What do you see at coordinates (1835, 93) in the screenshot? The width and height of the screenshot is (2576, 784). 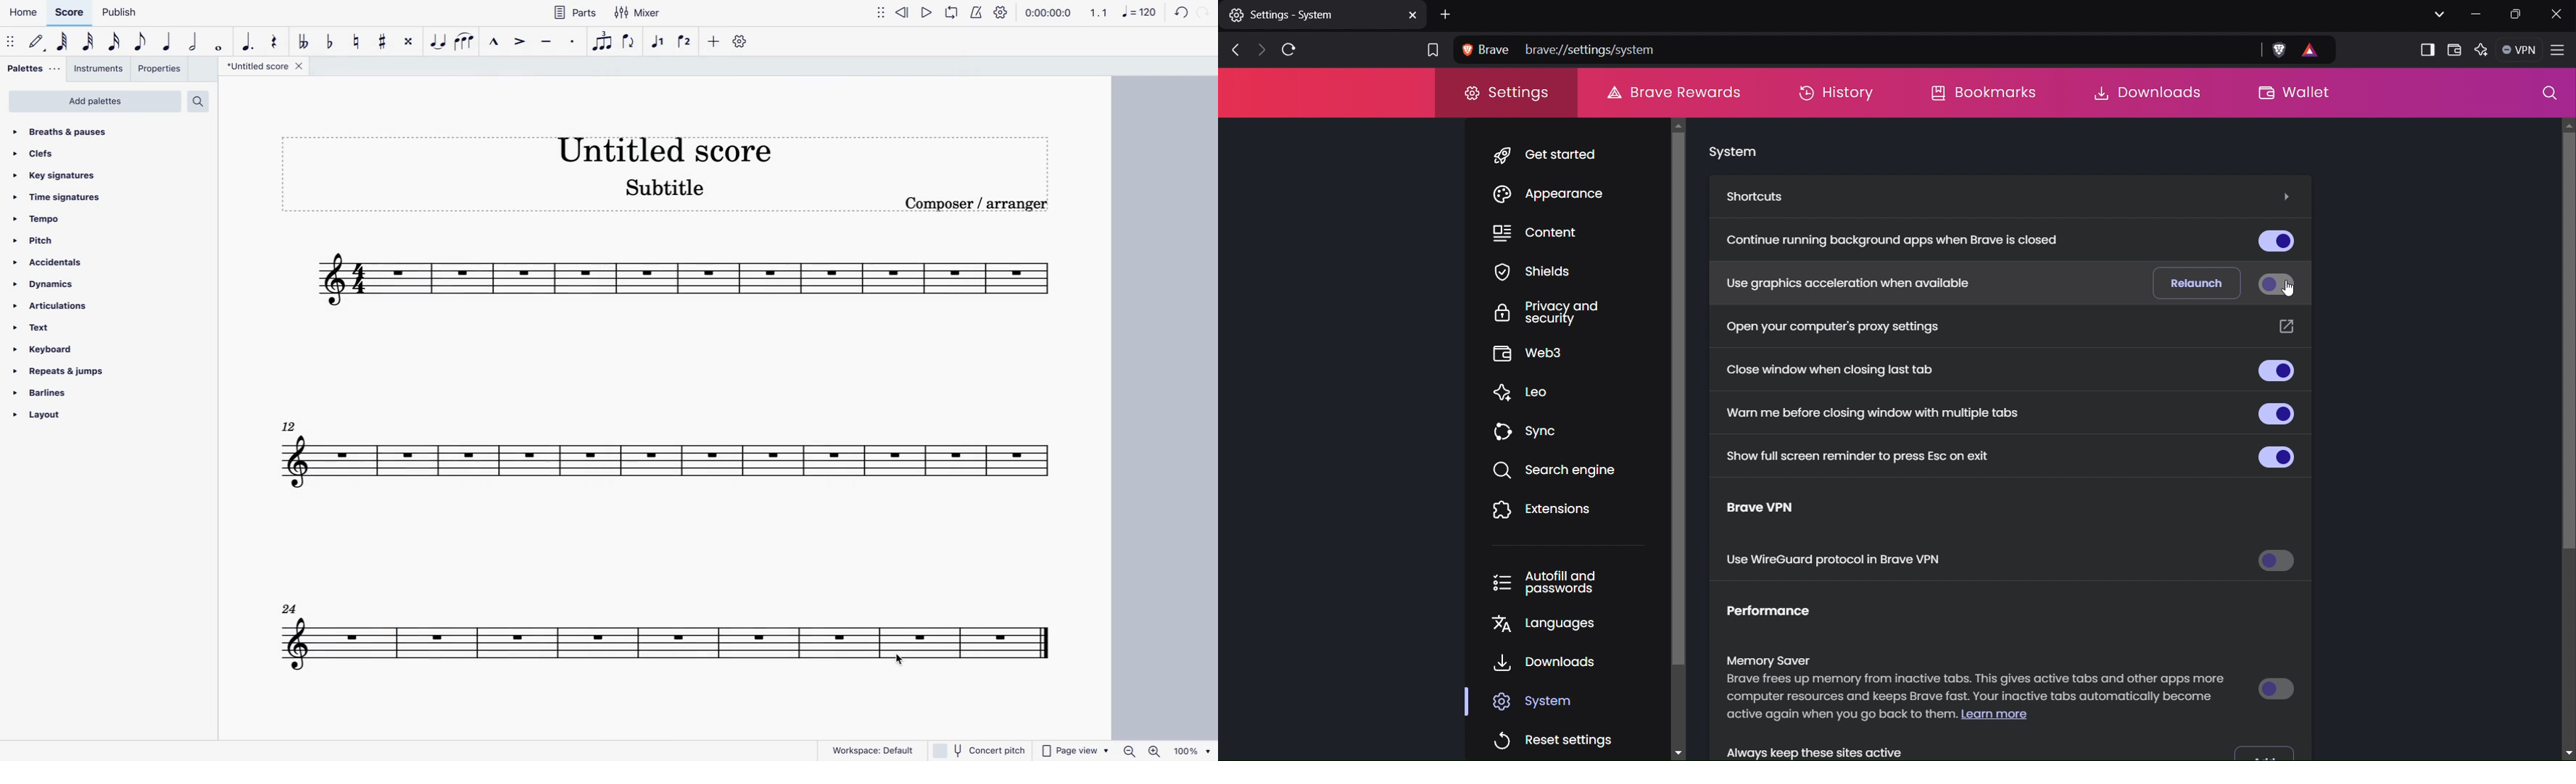 I see `History` at bounding box center [1835, 93].